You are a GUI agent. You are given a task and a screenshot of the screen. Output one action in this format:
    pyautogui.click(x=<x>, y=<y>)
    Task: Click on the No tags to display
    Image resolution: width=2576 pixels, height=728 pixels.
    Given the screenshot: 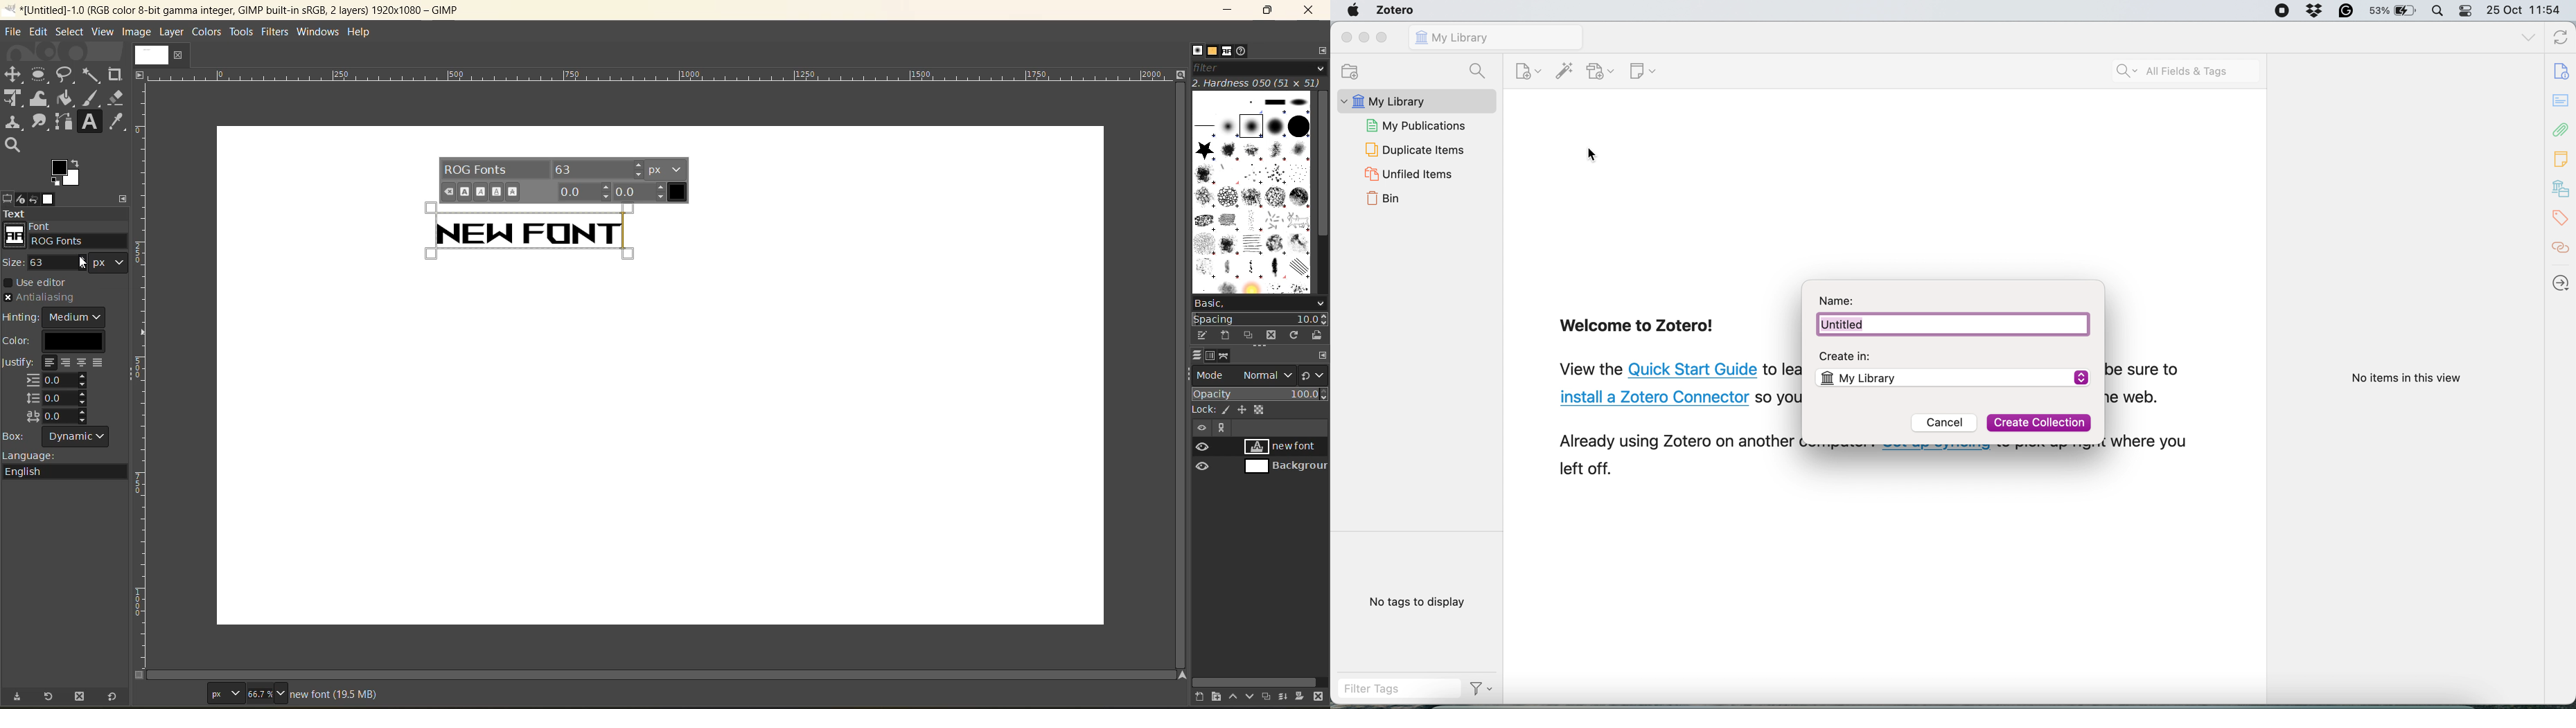 What is the action you would take?
    pyautogui.click(x=1420, y=603)
    